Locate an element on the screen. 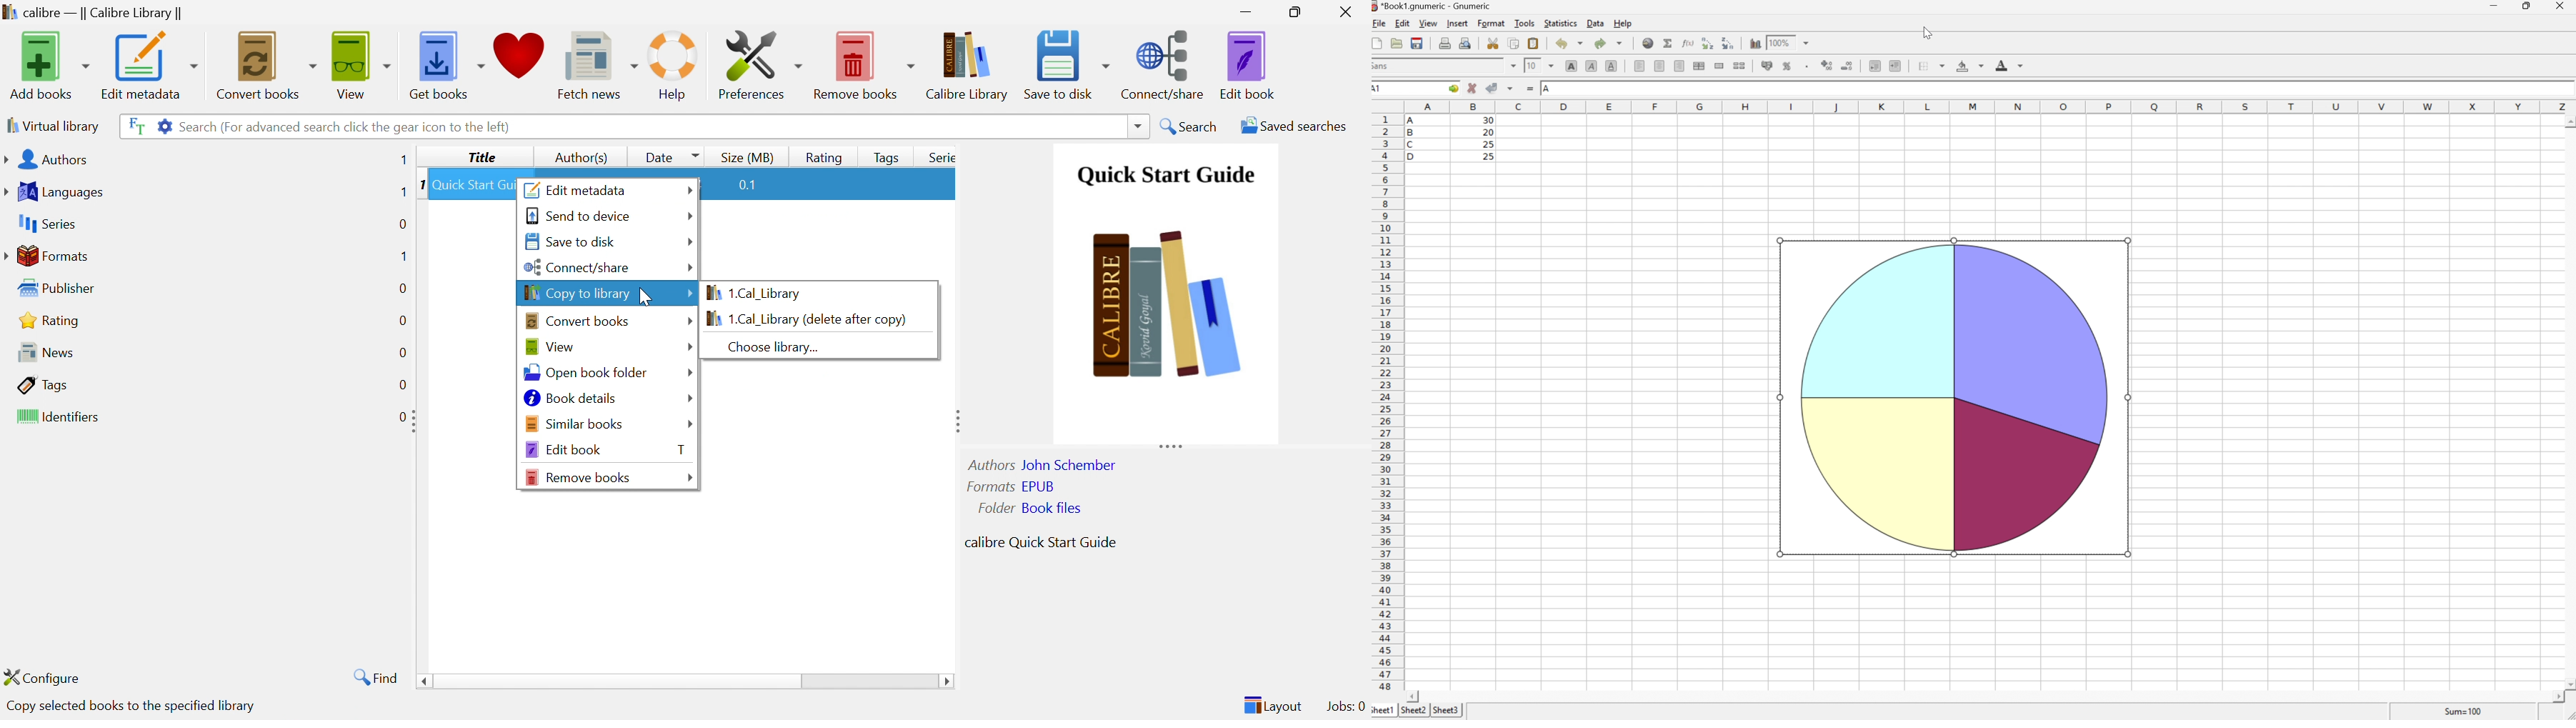 Image resolution: width=2576 pixels, height=728 pixels. 1 is located at coordinates (403, 192).